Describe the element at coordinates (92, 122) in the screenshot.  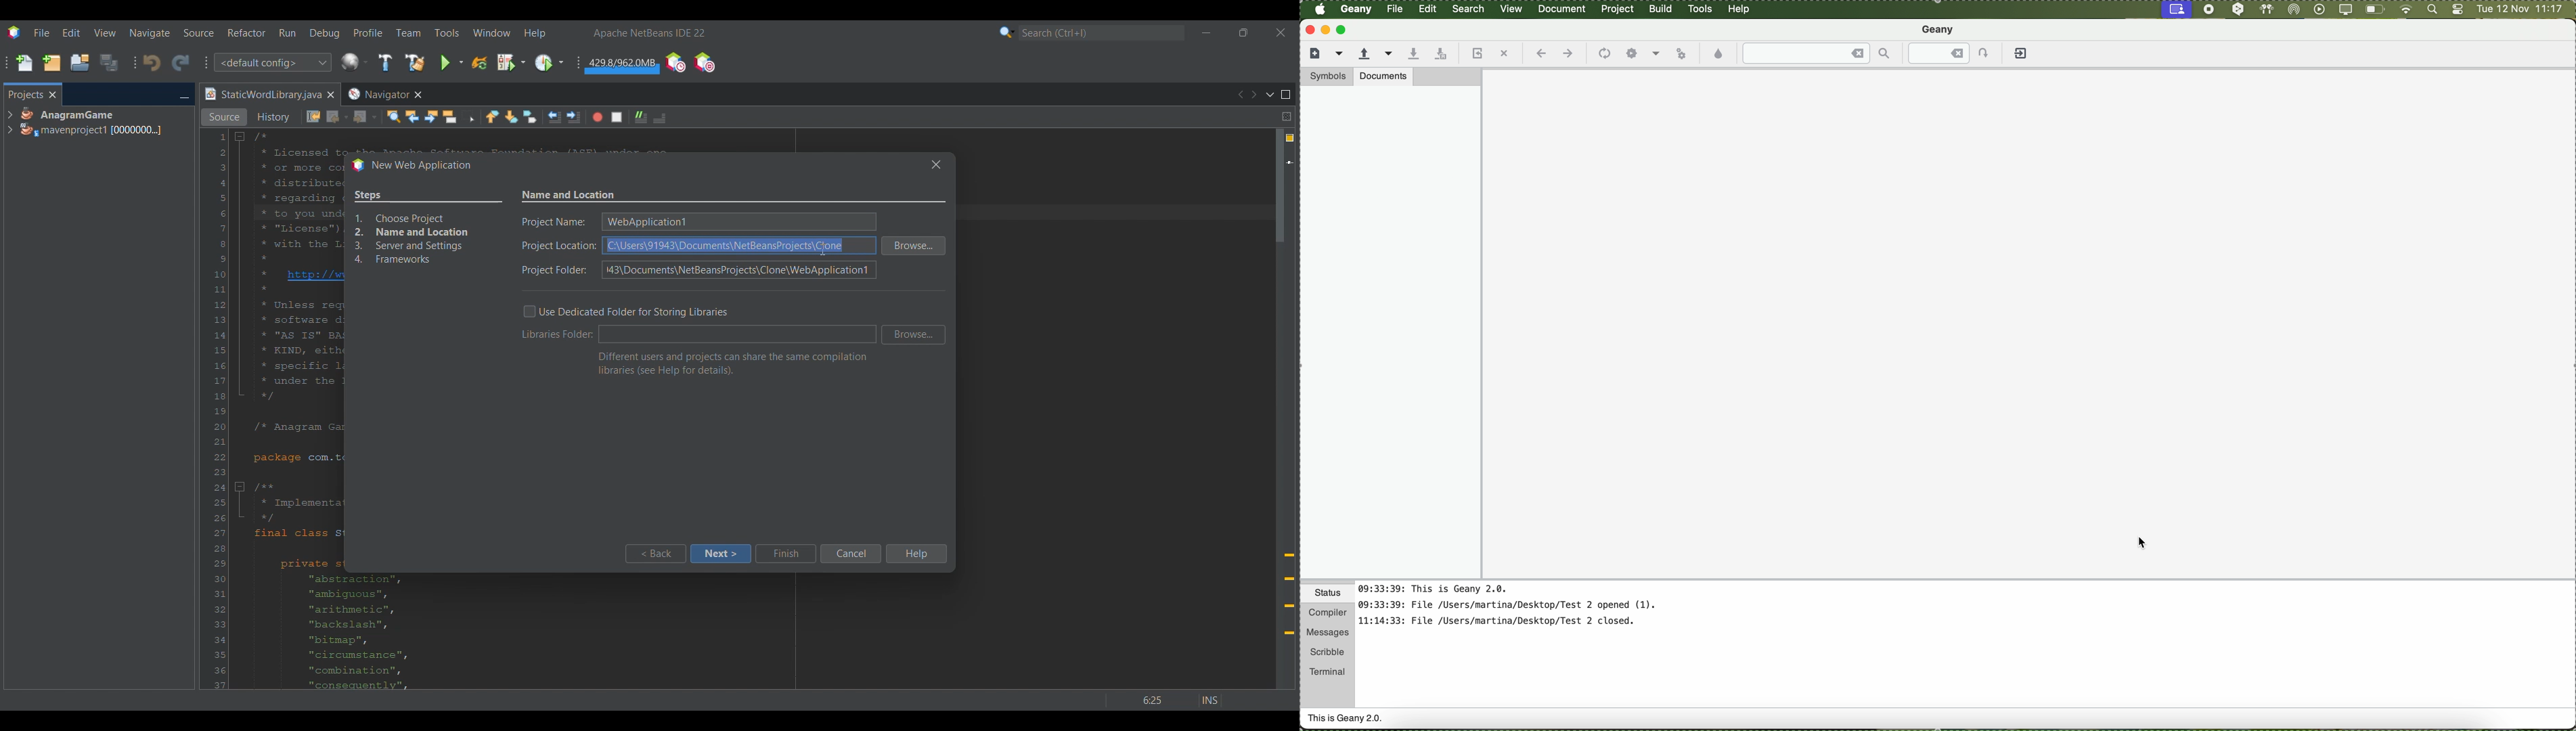
I see `Project options` at that location.